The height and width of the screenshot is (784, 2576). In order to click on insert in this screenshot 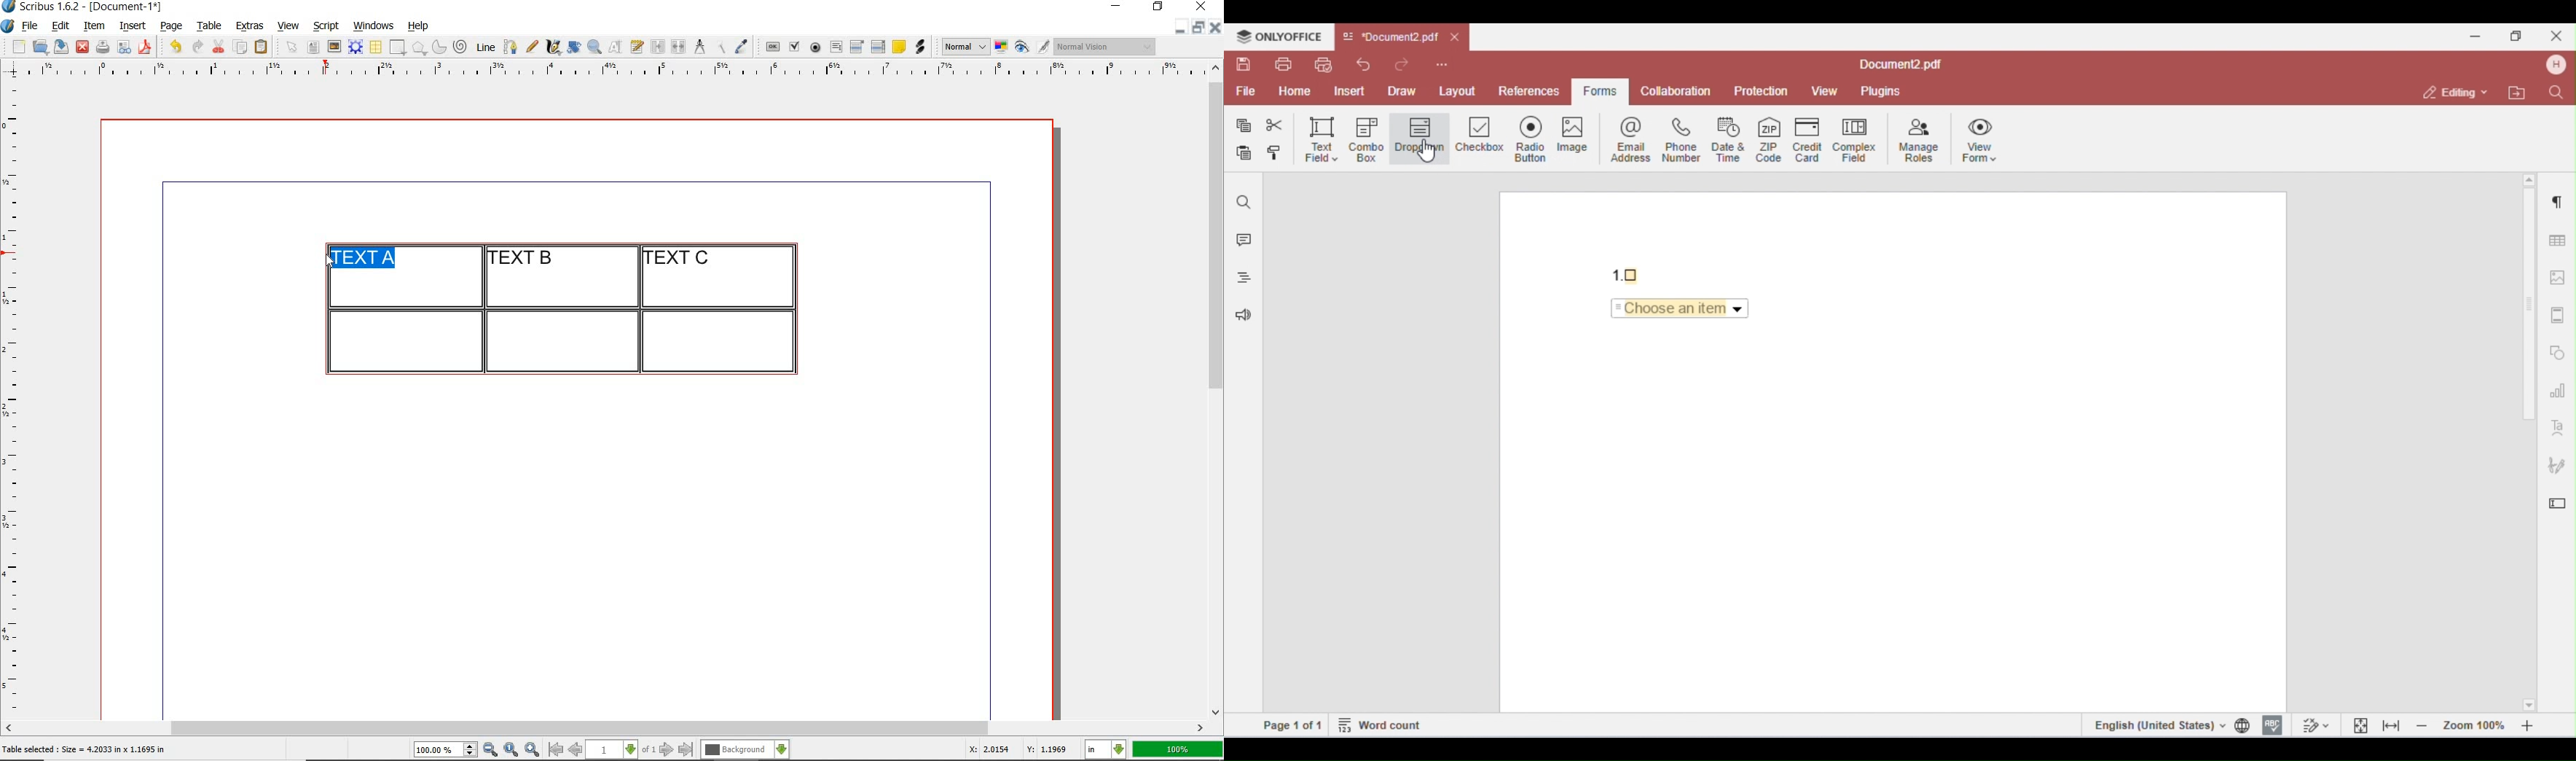, I will do `click(133, 26)`.